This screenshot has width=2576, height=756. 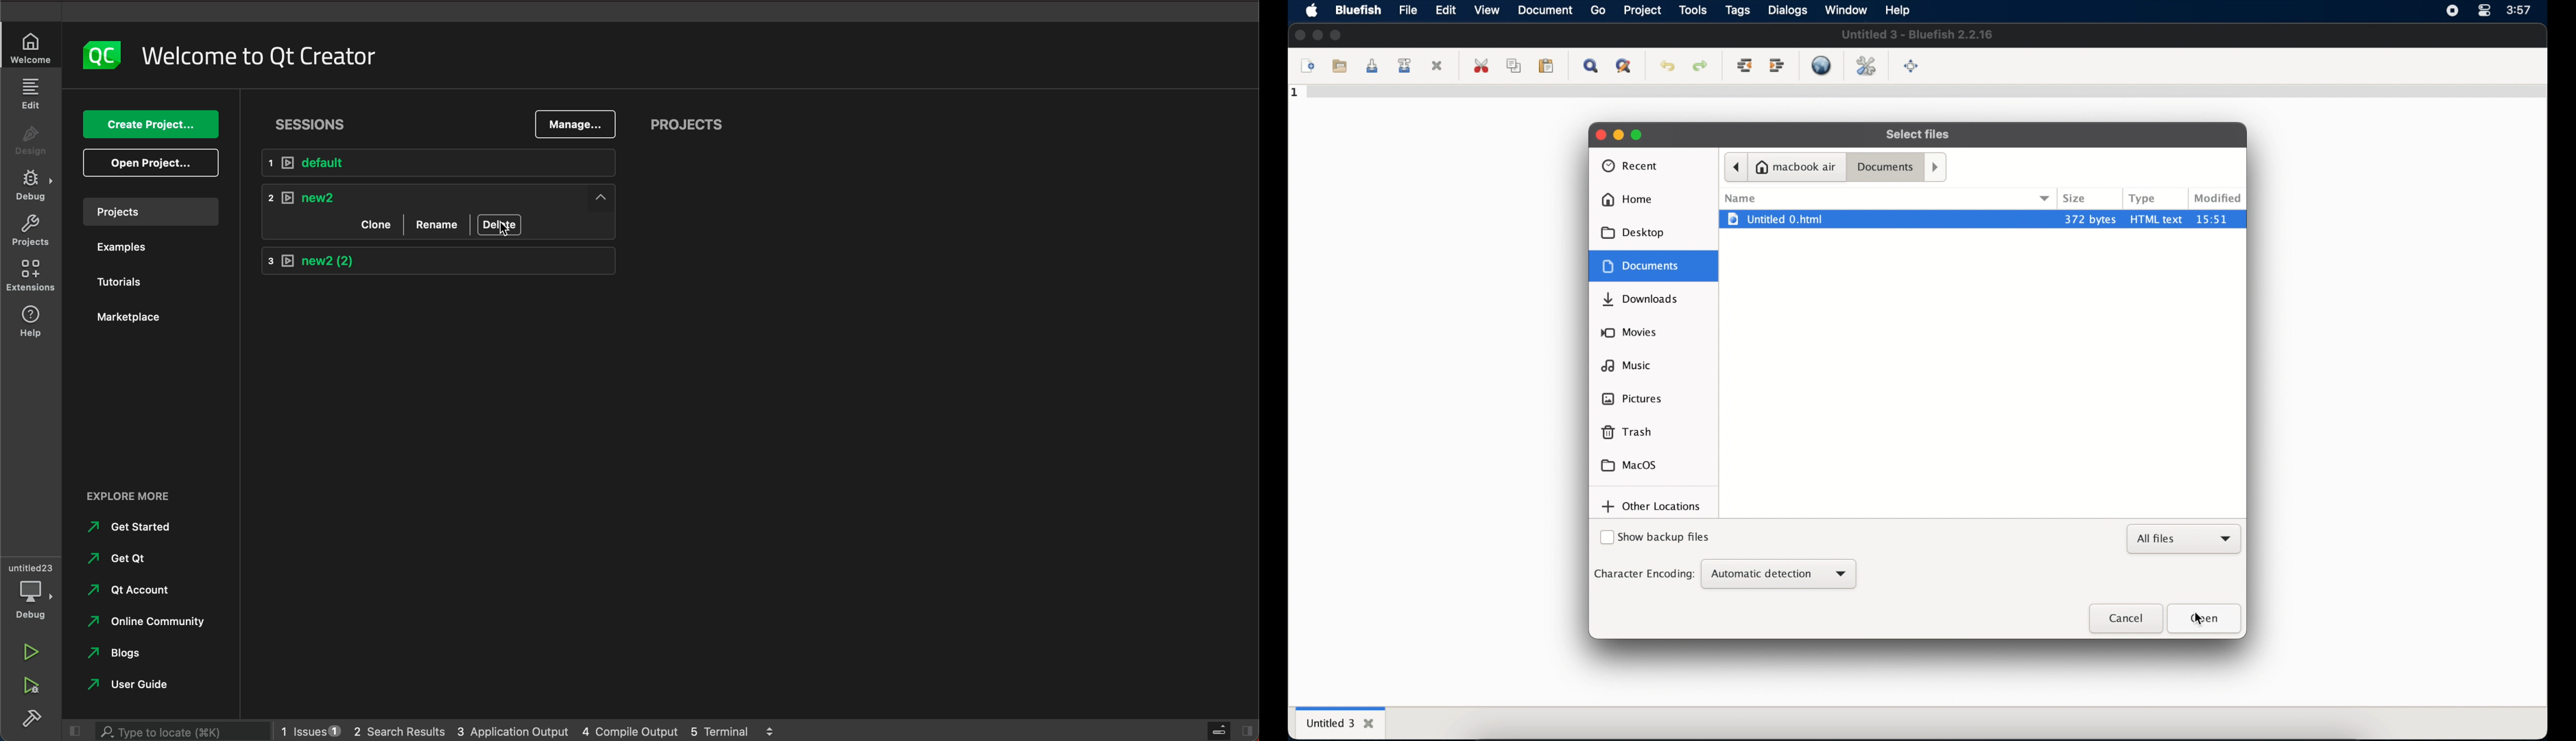 I want to click on welcome, so click(x=266, y=56).